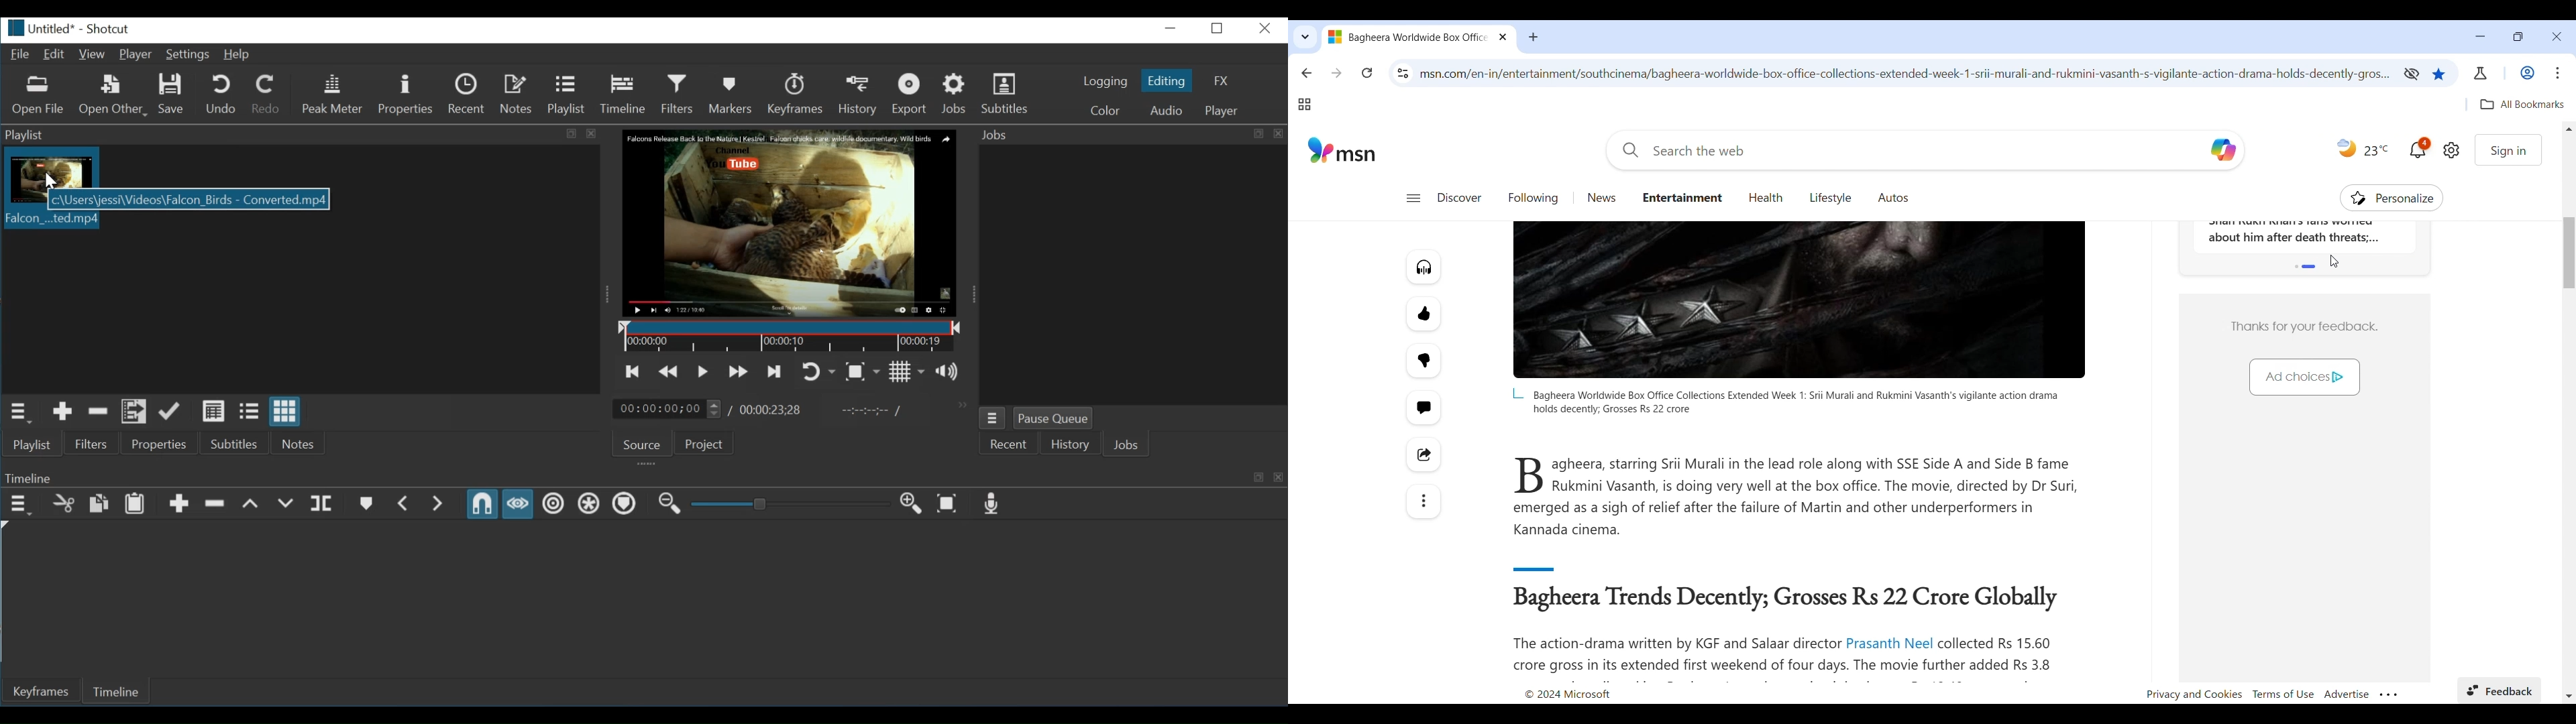 The width and height of the screenshot is (2576, 728). What do you see at coordinates (21, 505) in the screenshot?
I see `Timeline menu` at bounding box center [21, 505].